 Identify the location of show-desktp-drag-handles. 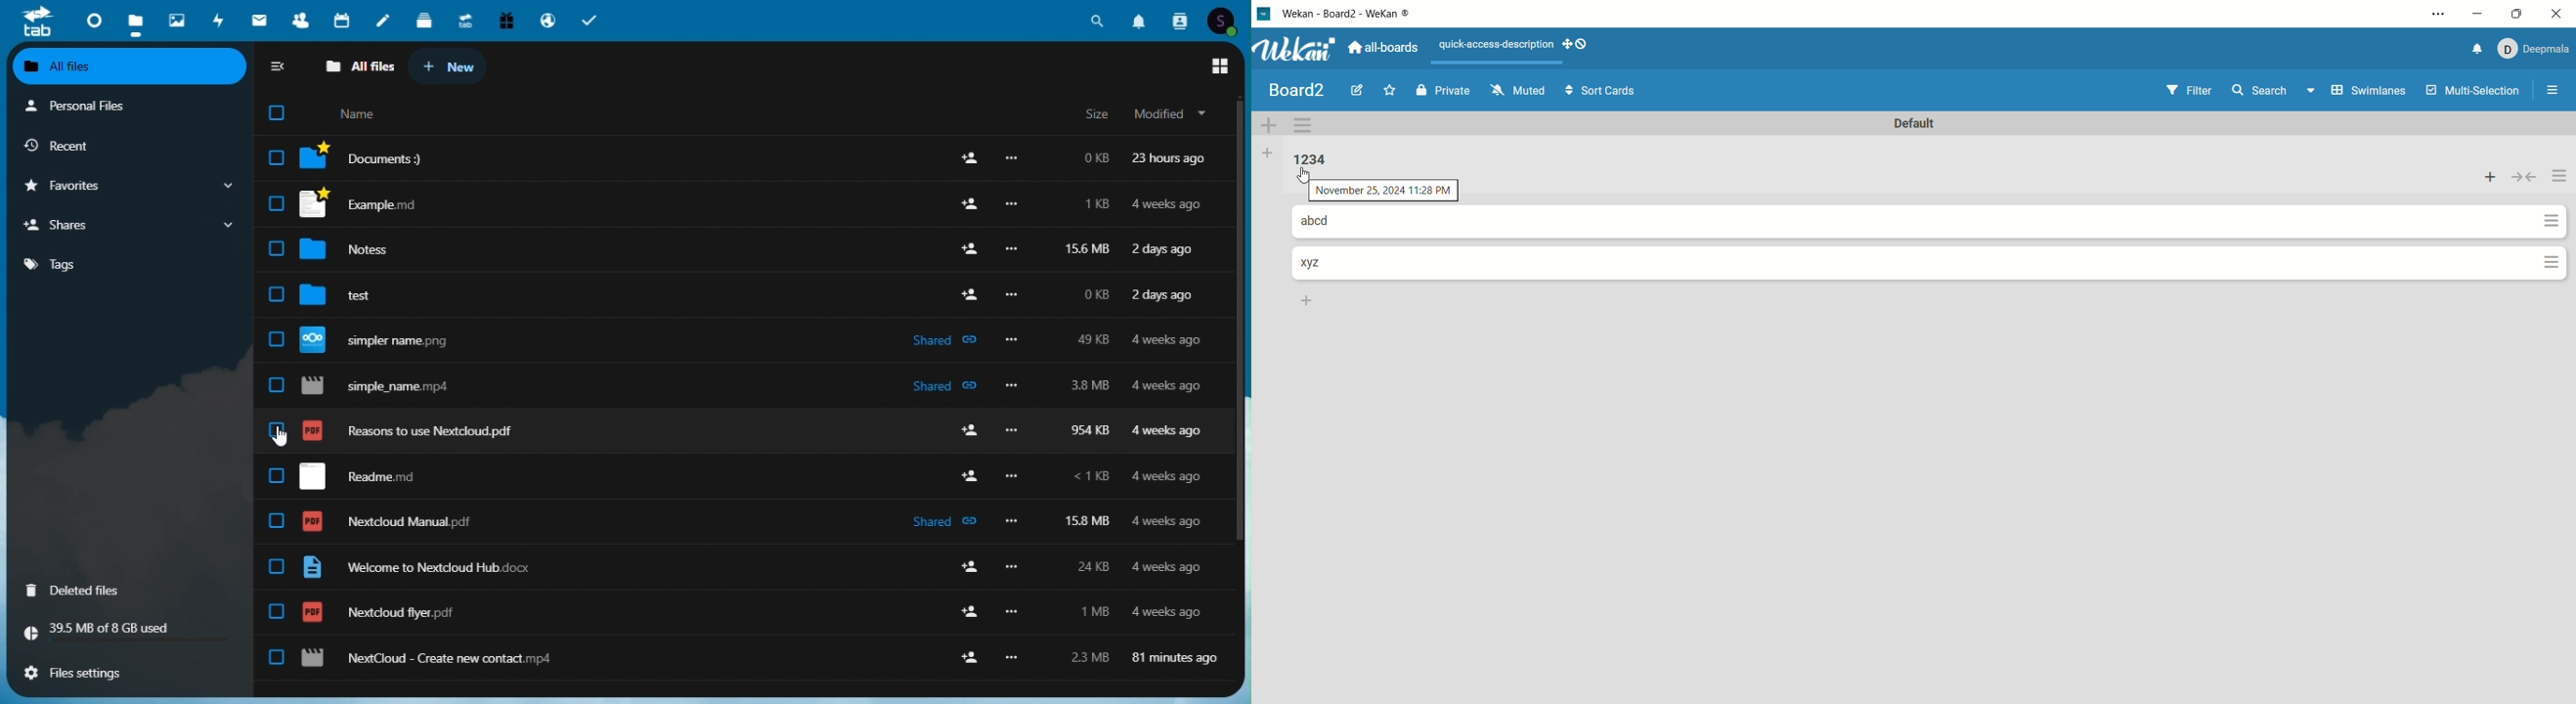
(1563, 43).